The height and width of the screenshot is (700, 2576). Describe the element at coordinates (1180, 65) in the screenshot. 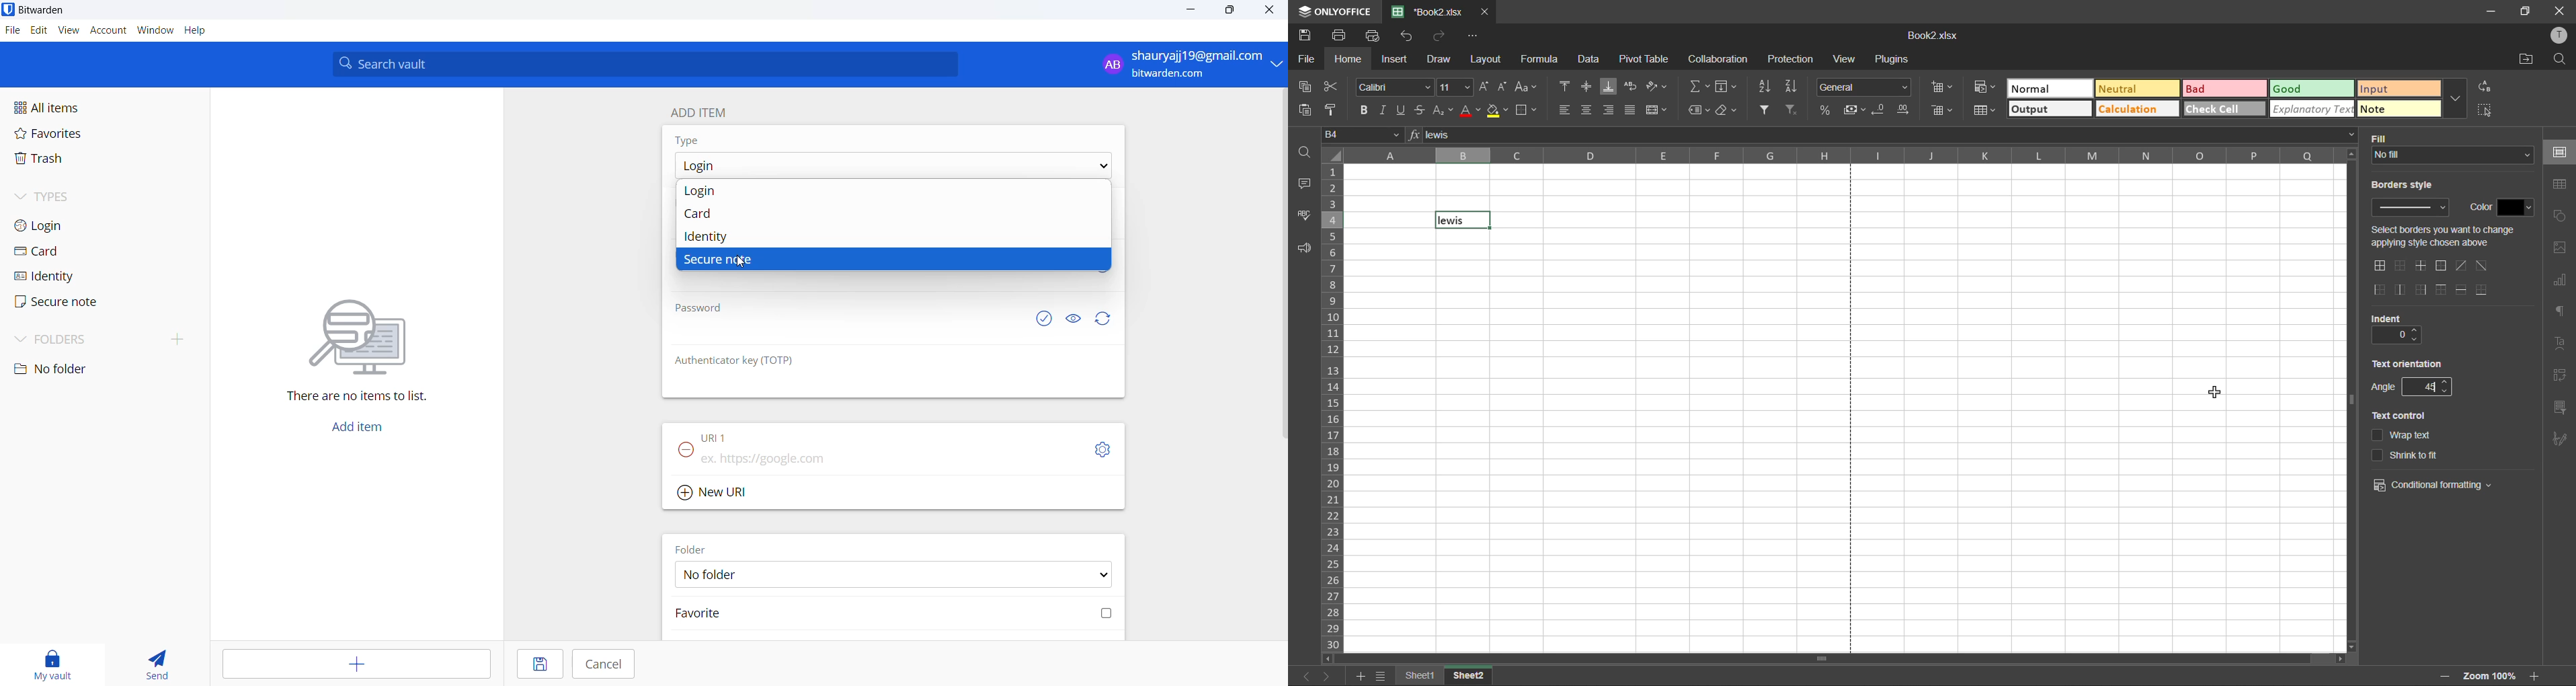

I see `login email` at that location.